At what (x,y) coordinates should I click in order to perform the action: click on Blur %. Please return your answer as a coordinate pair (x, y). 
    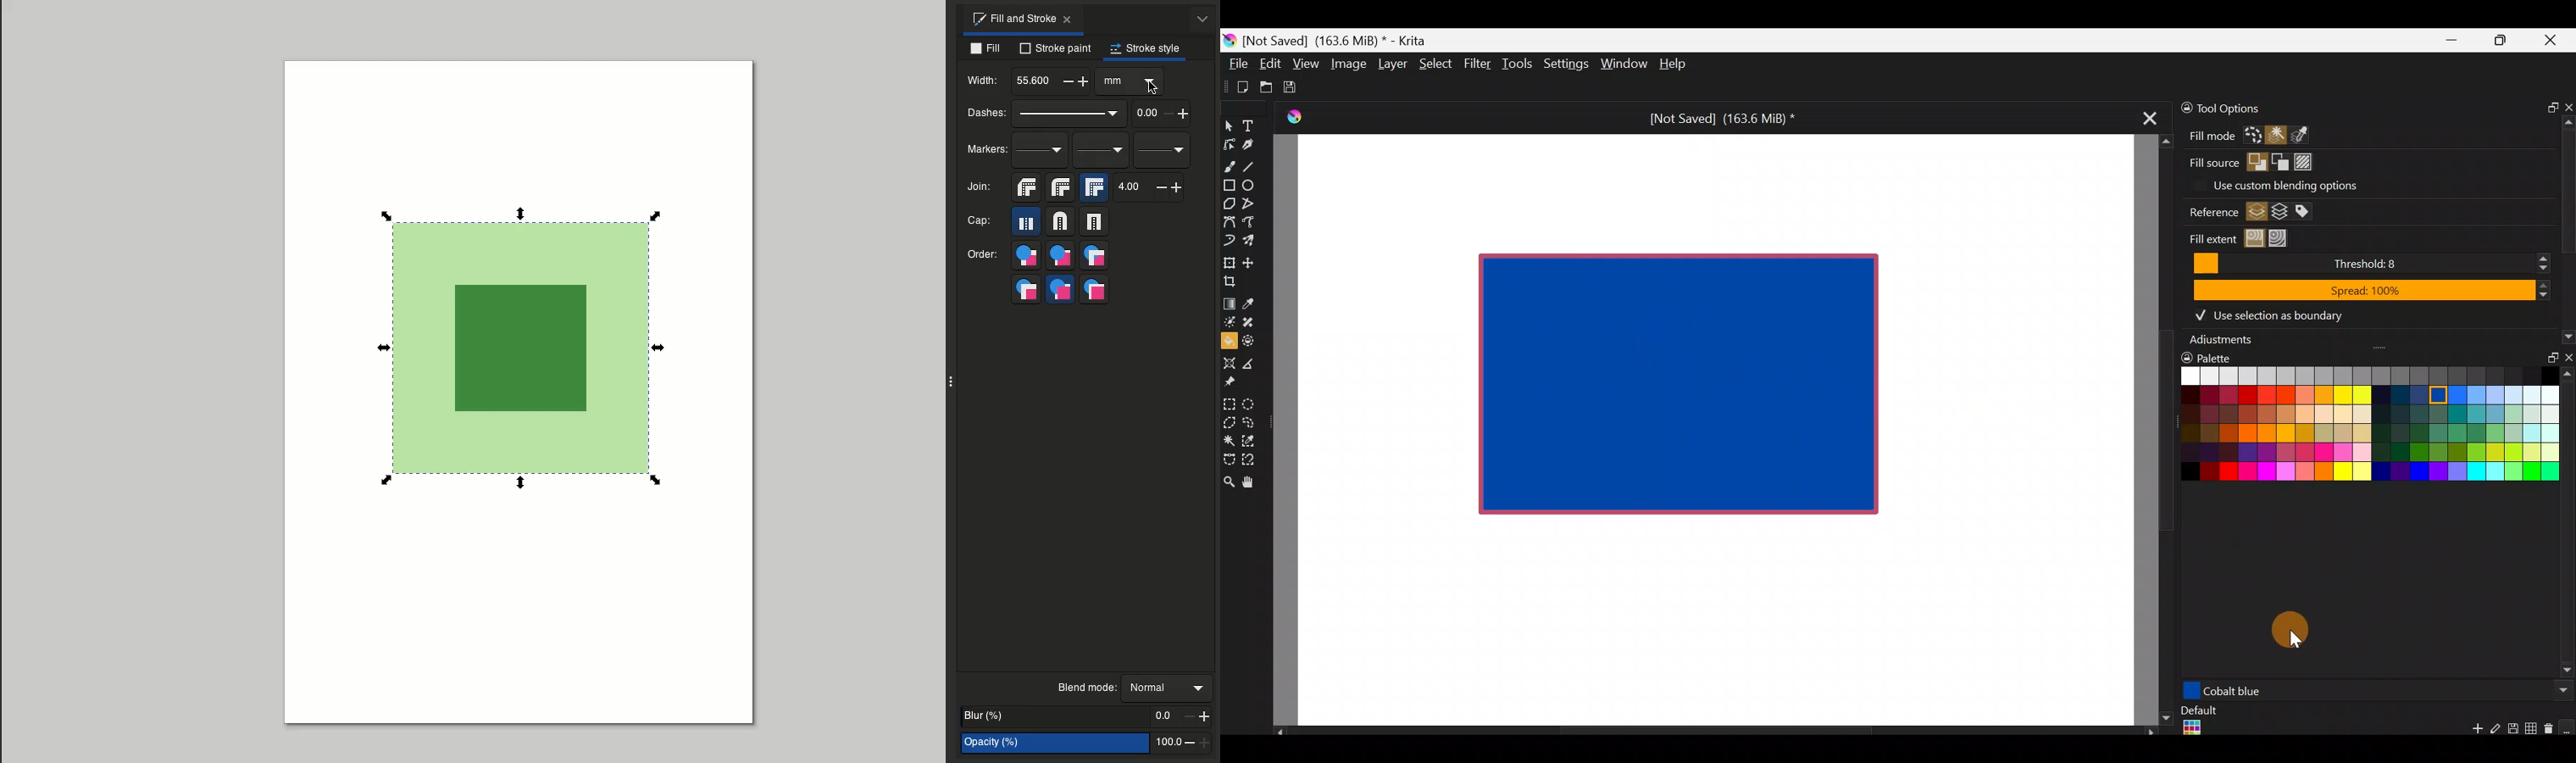
    Looking at the image, I should click on (1053, 718).